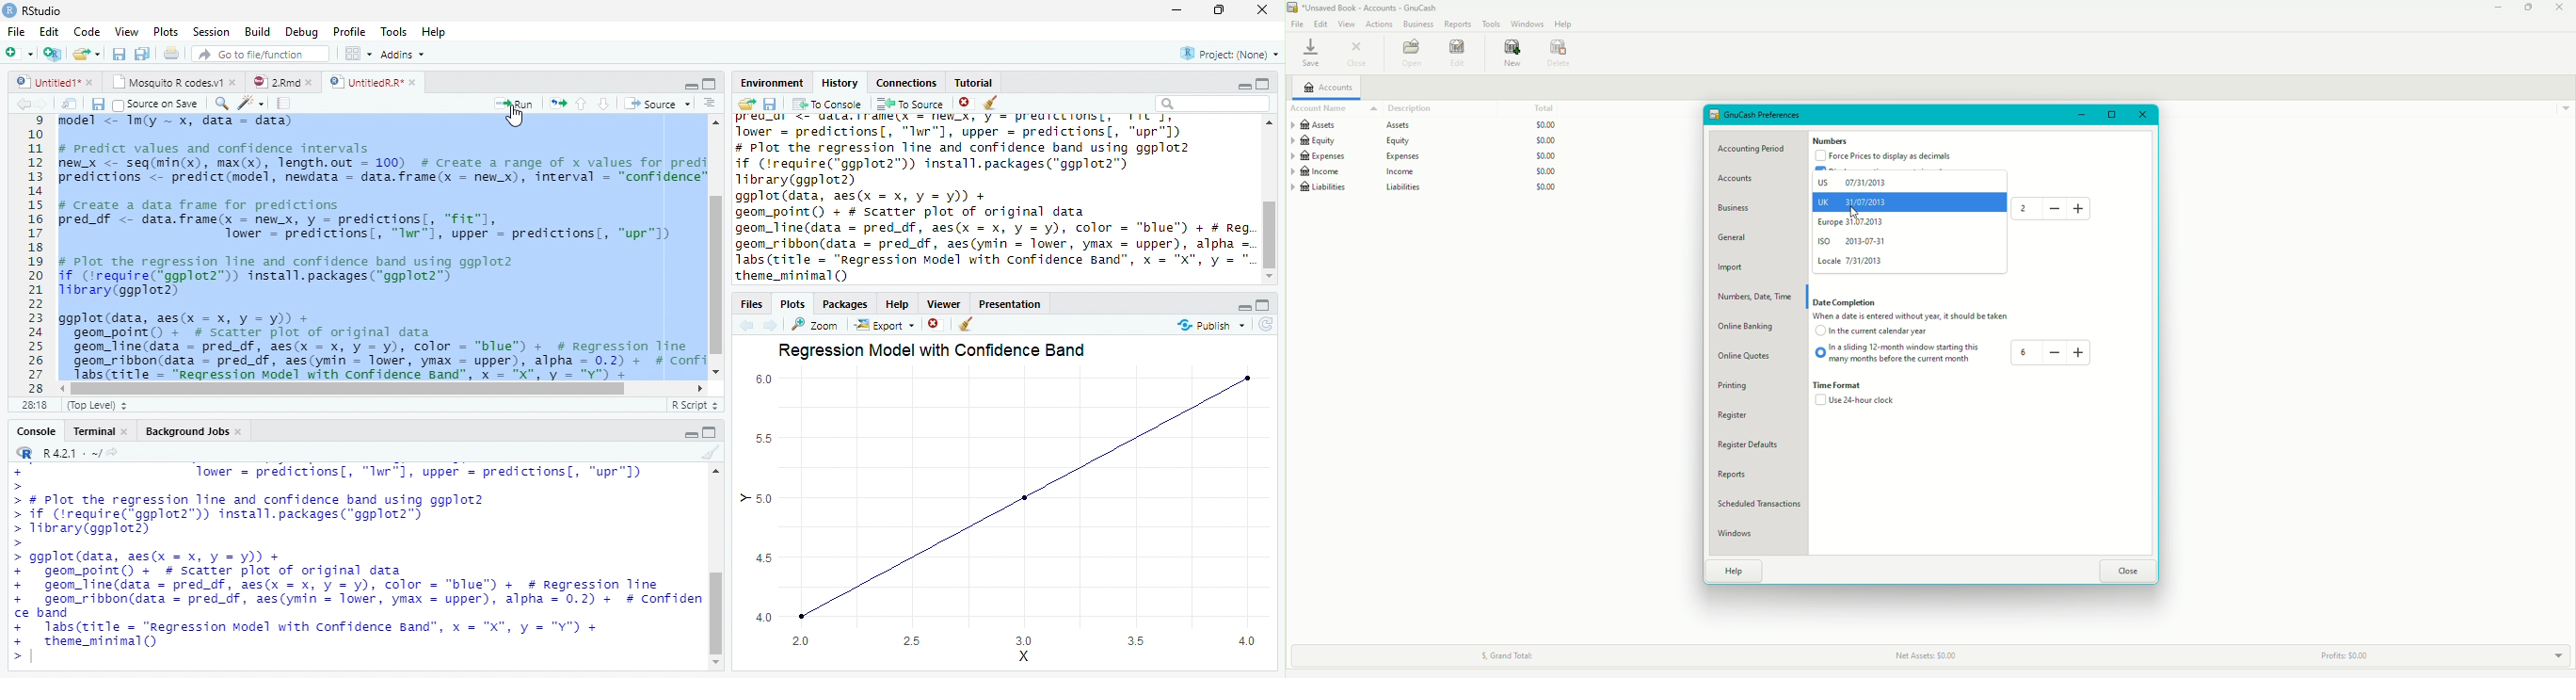 The height and width of the screenshot is (700, 2576). Describe the element at coordinates (1230, 53) in the screenshot. I see `Project (None)` at that location.